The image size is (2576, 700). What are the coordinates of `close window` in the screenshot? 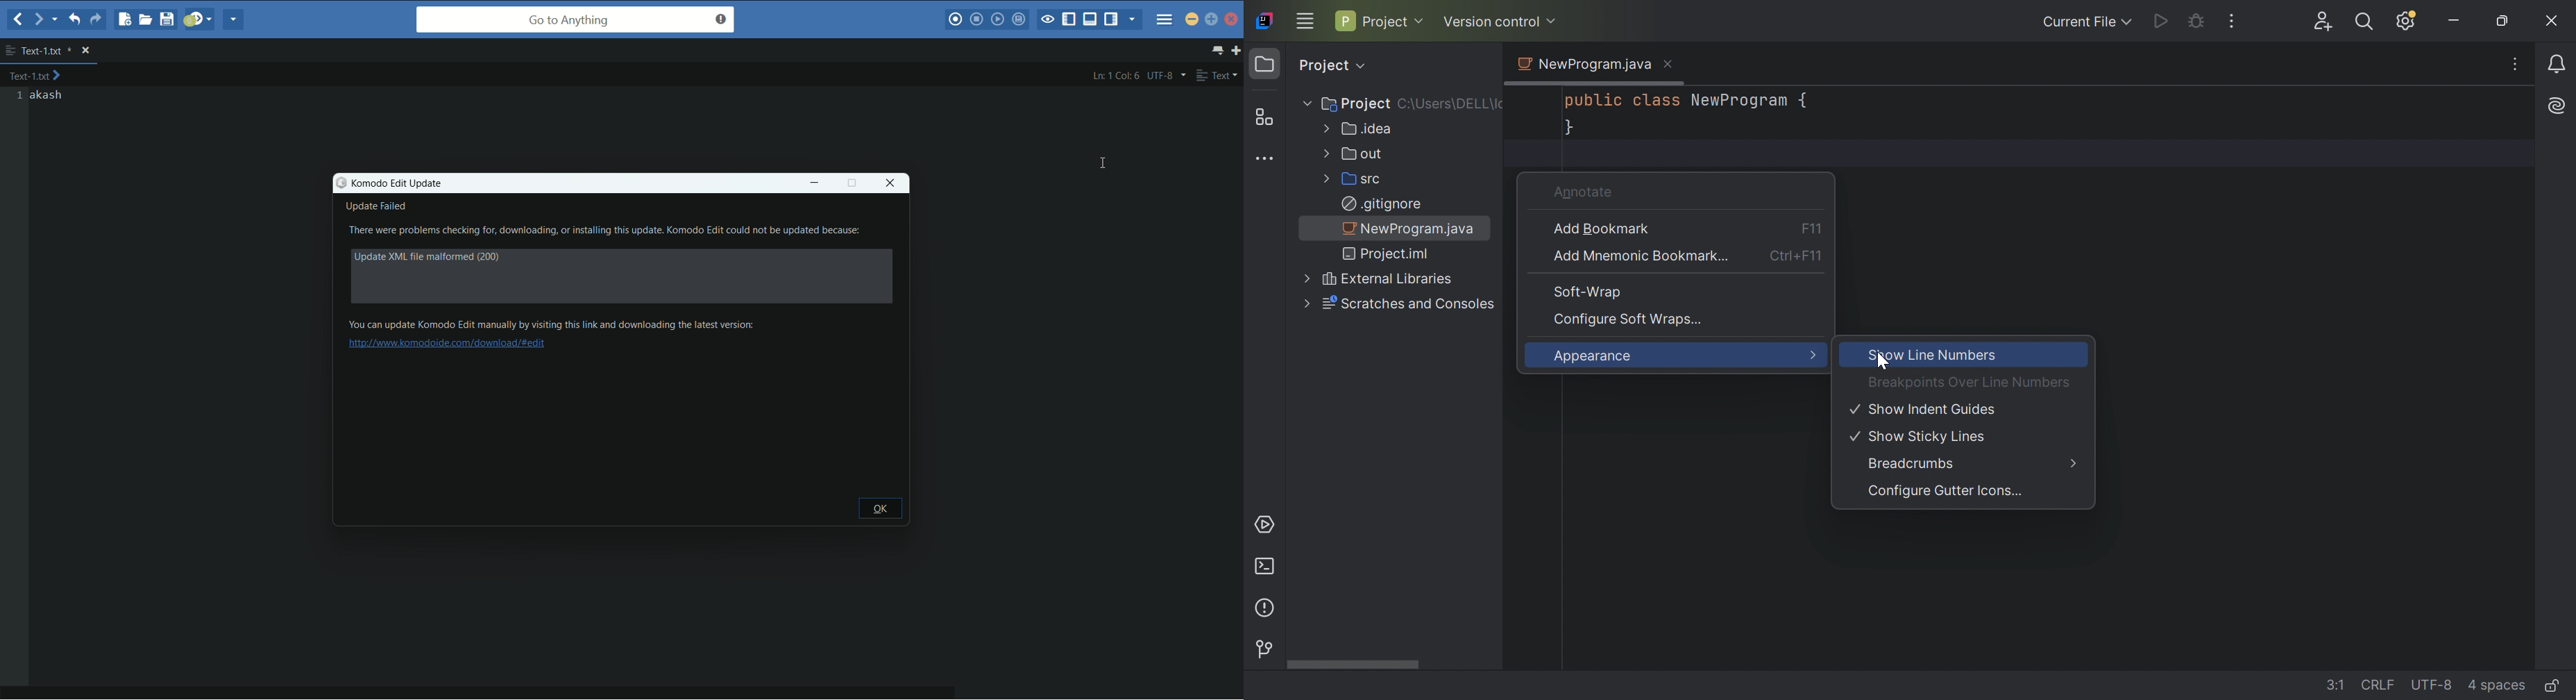 It's located at (891, 183).